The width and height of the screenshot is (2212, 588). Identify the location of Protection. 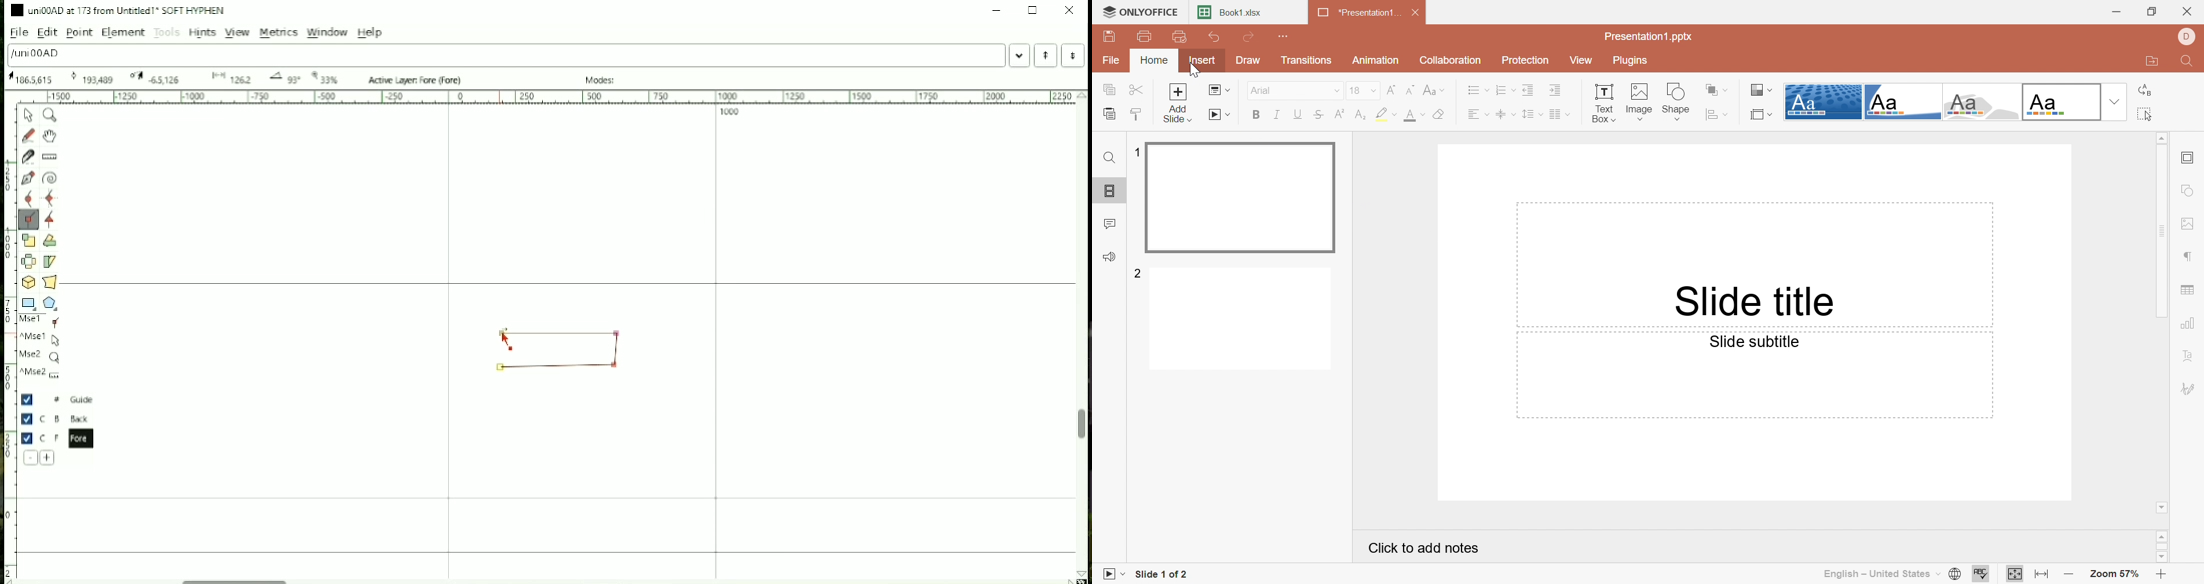
(1527, 62).